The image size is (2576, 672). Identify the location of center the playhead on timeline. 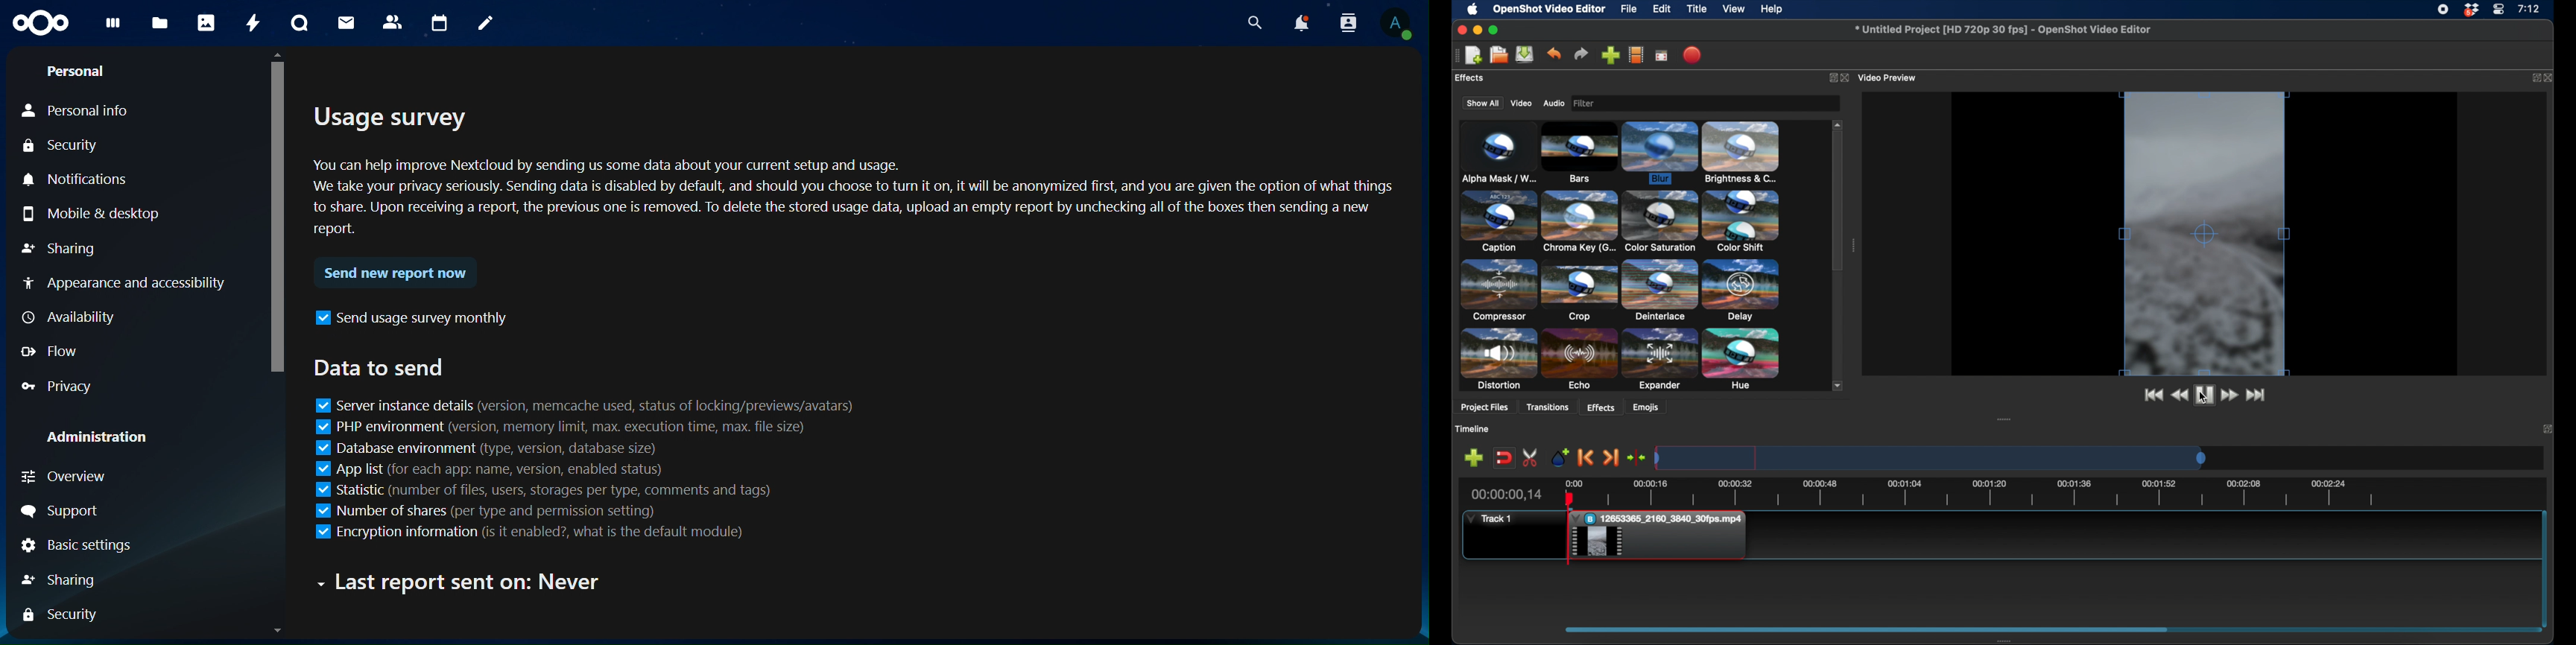
(1637, 457).